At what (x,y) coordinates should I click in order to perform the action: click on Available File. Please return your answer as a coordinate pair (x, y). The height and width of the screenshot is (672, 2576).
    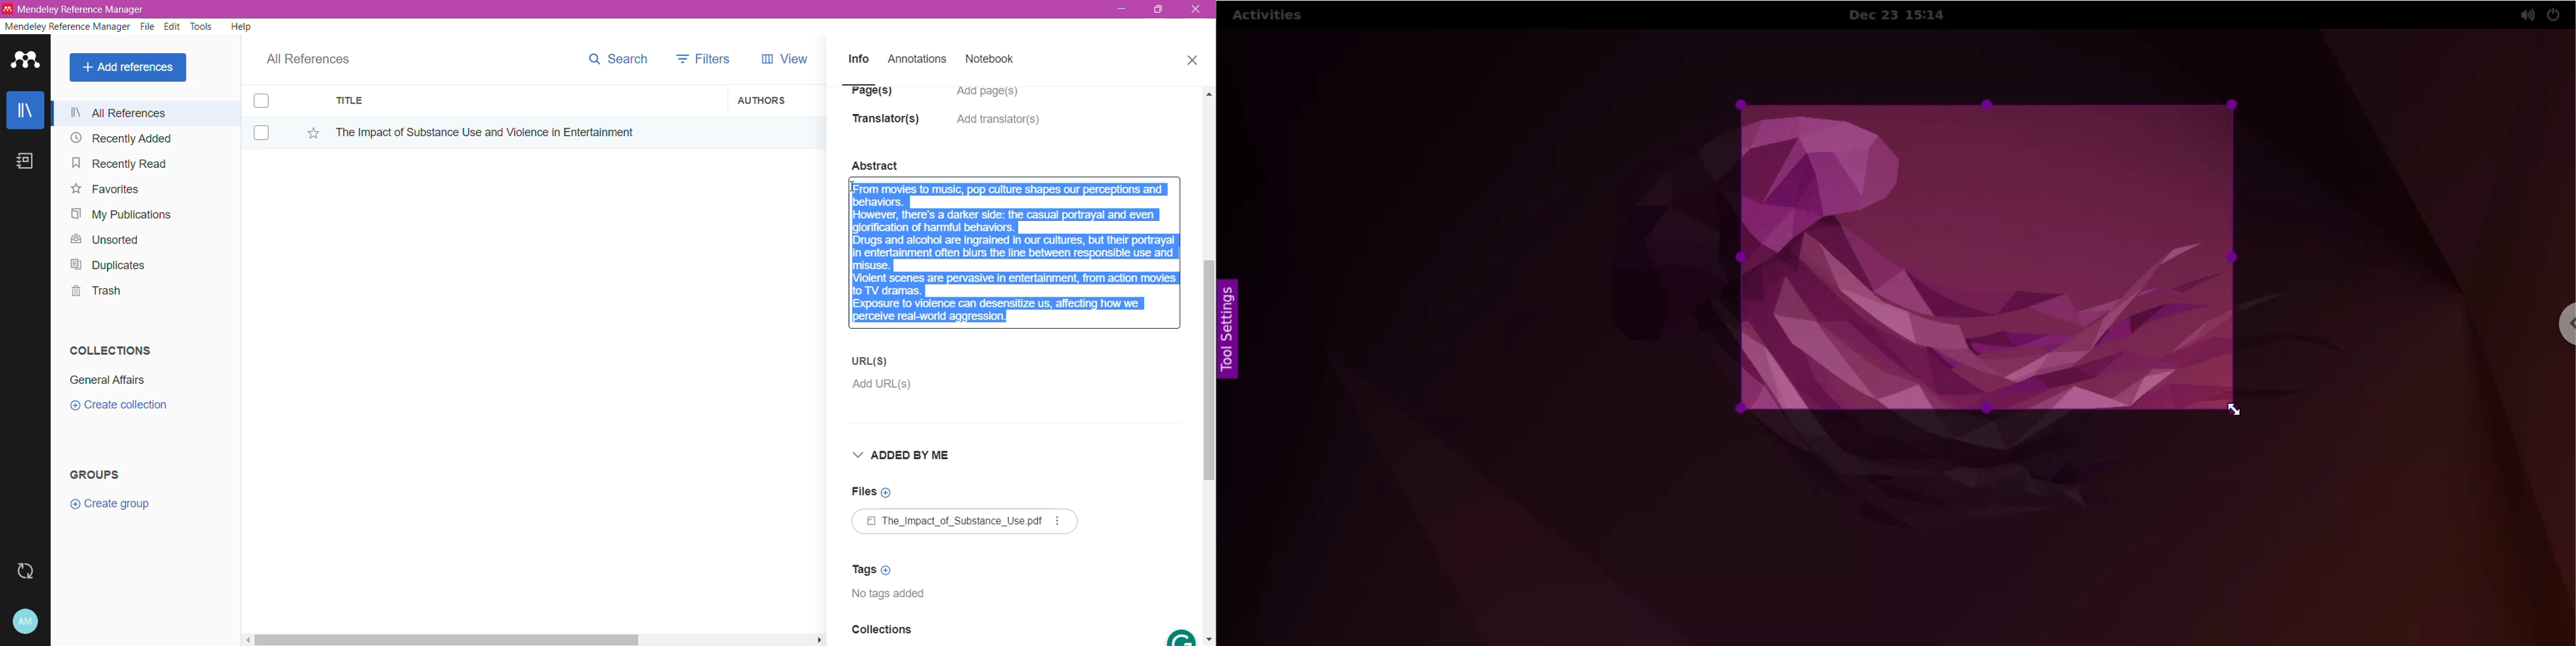
    Looking at the image, I should click on (968, 522).